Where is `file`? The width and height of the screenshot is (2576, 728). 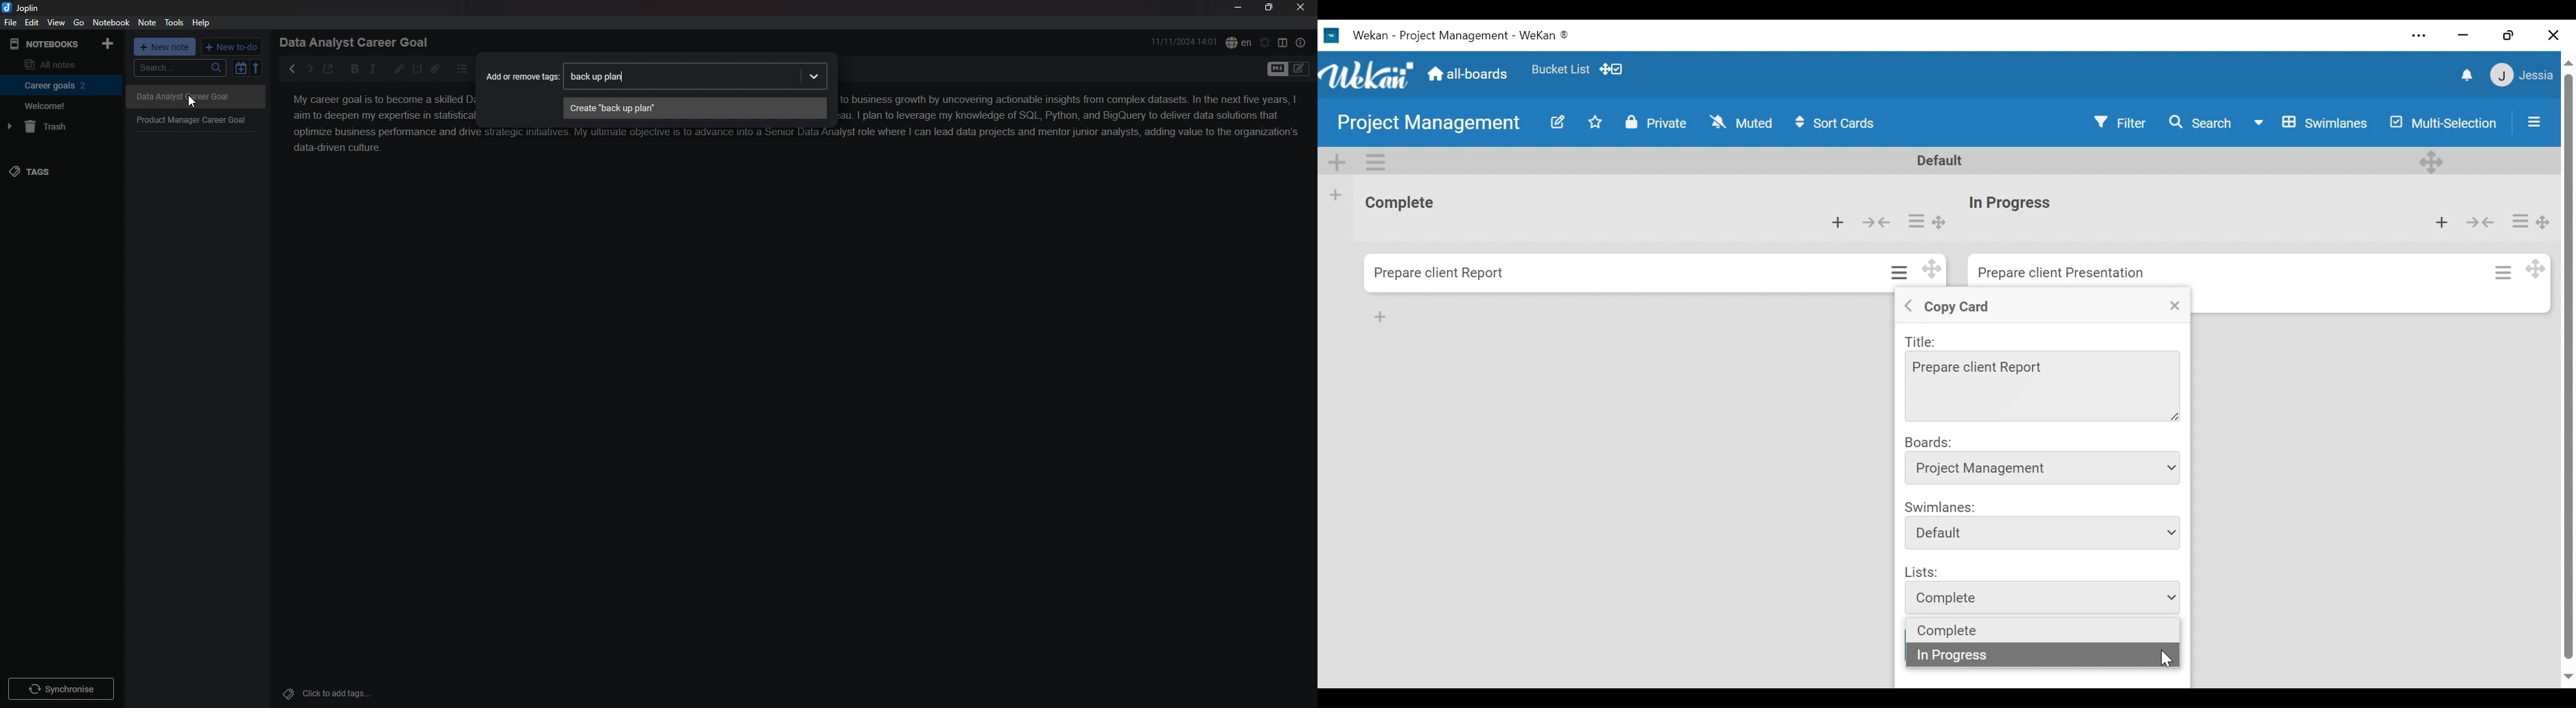 file is located at coordinates (11, 22).